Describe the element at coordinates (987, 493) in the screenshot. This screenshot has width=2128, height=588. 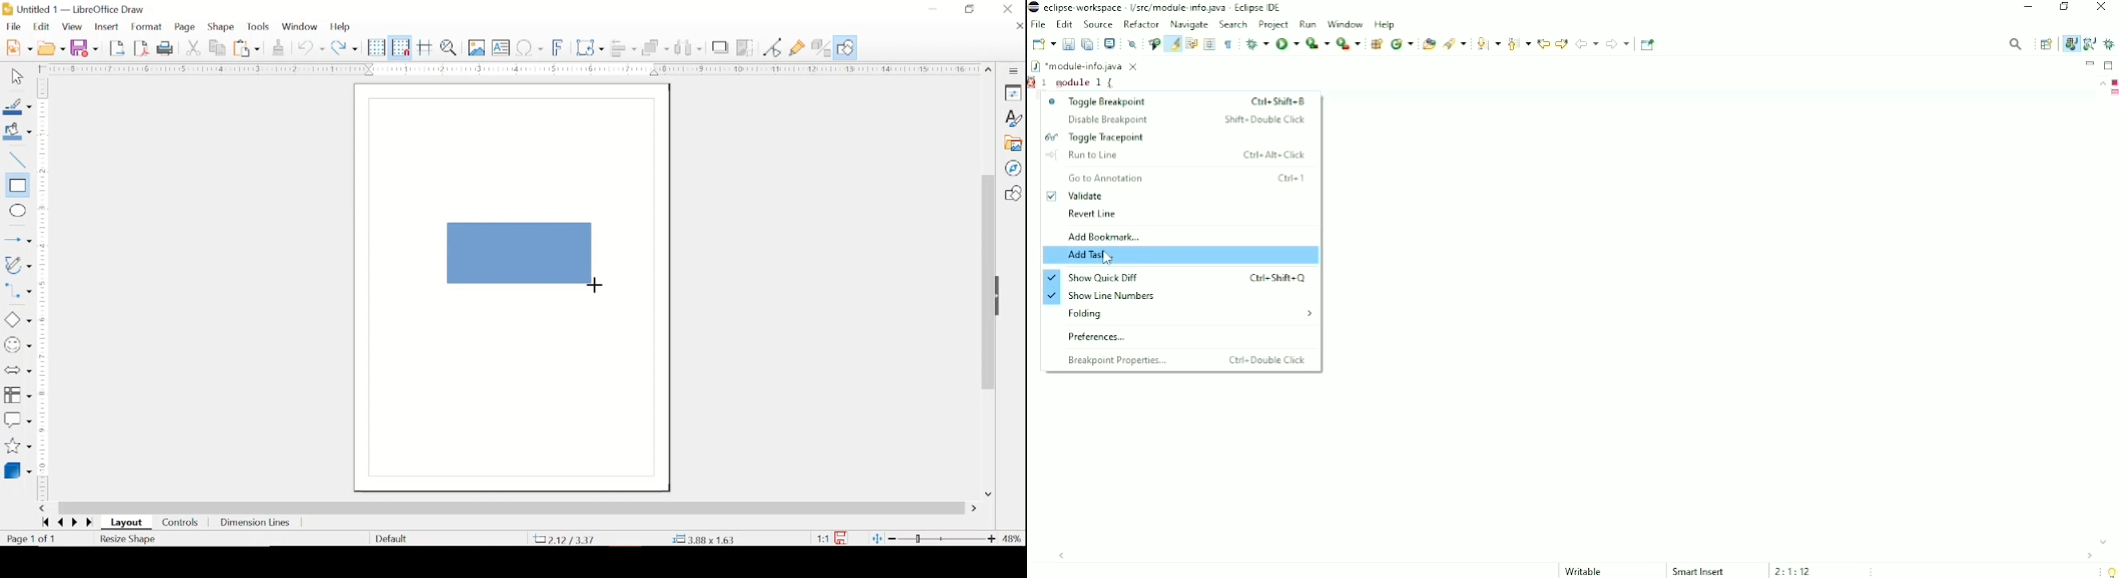
I see `scroll down arrow` at that location.